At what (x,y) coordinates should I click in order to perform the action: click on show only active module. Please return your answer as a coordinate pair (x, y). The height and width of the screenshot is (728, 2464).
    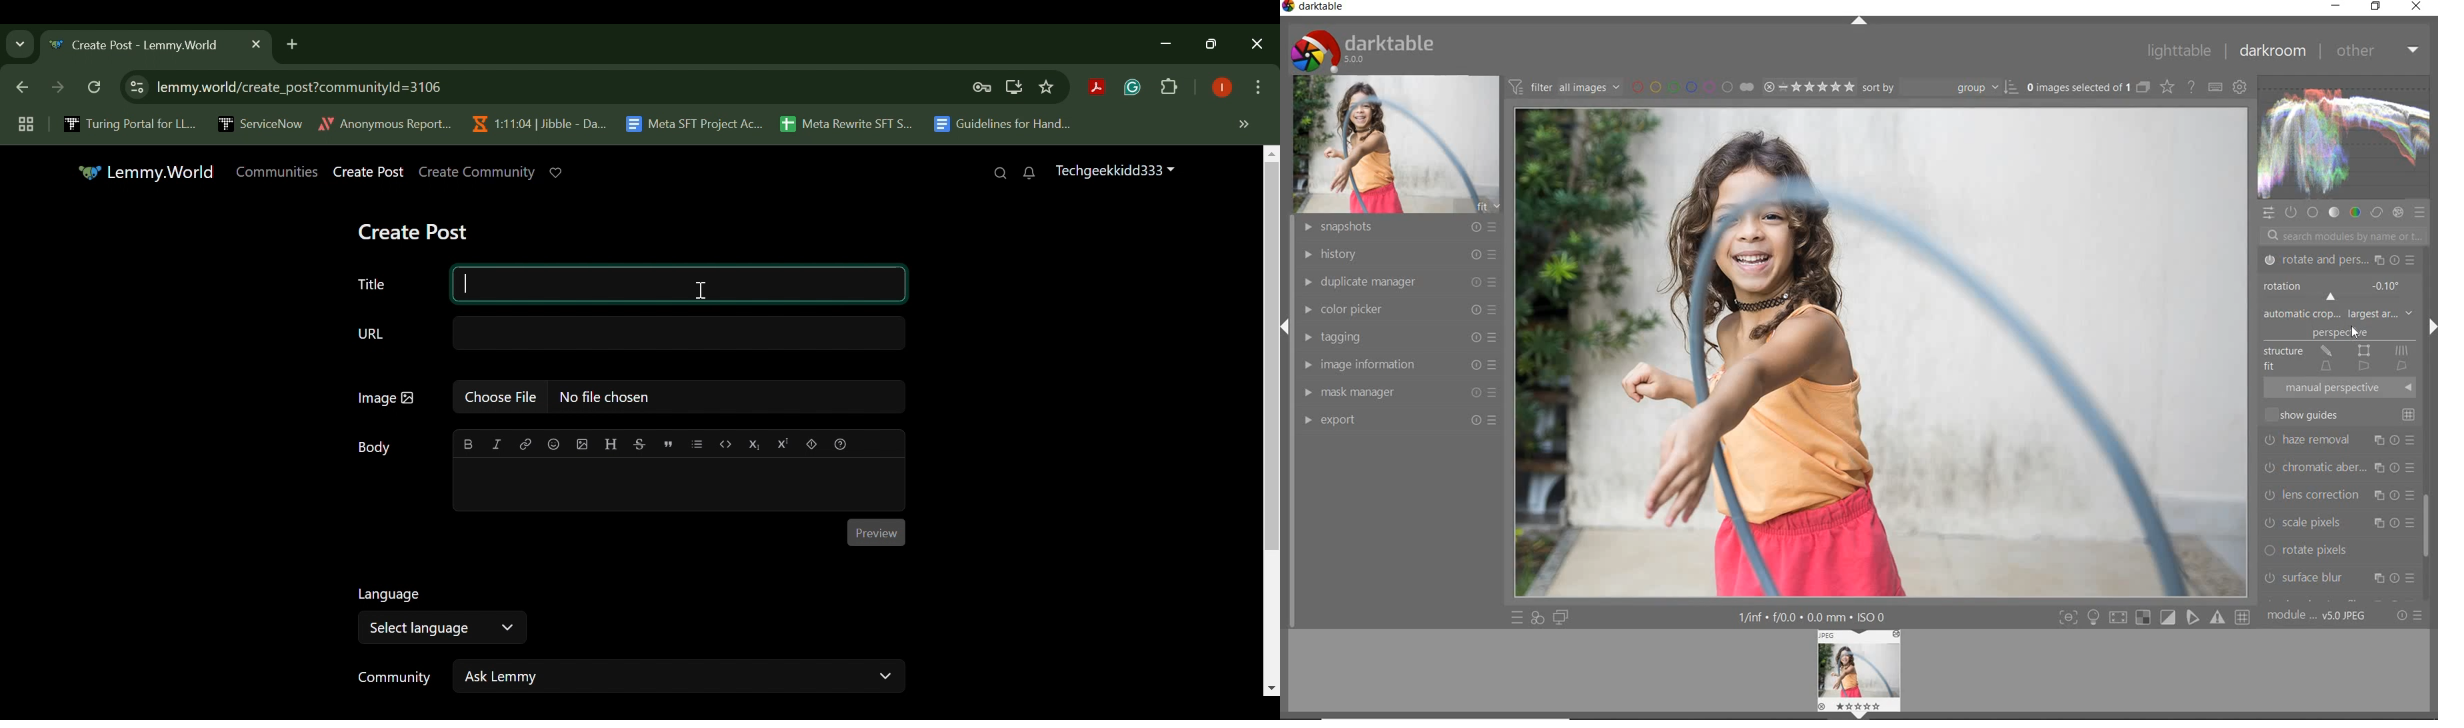
    Looking at the image, I should click on (2290, 211).